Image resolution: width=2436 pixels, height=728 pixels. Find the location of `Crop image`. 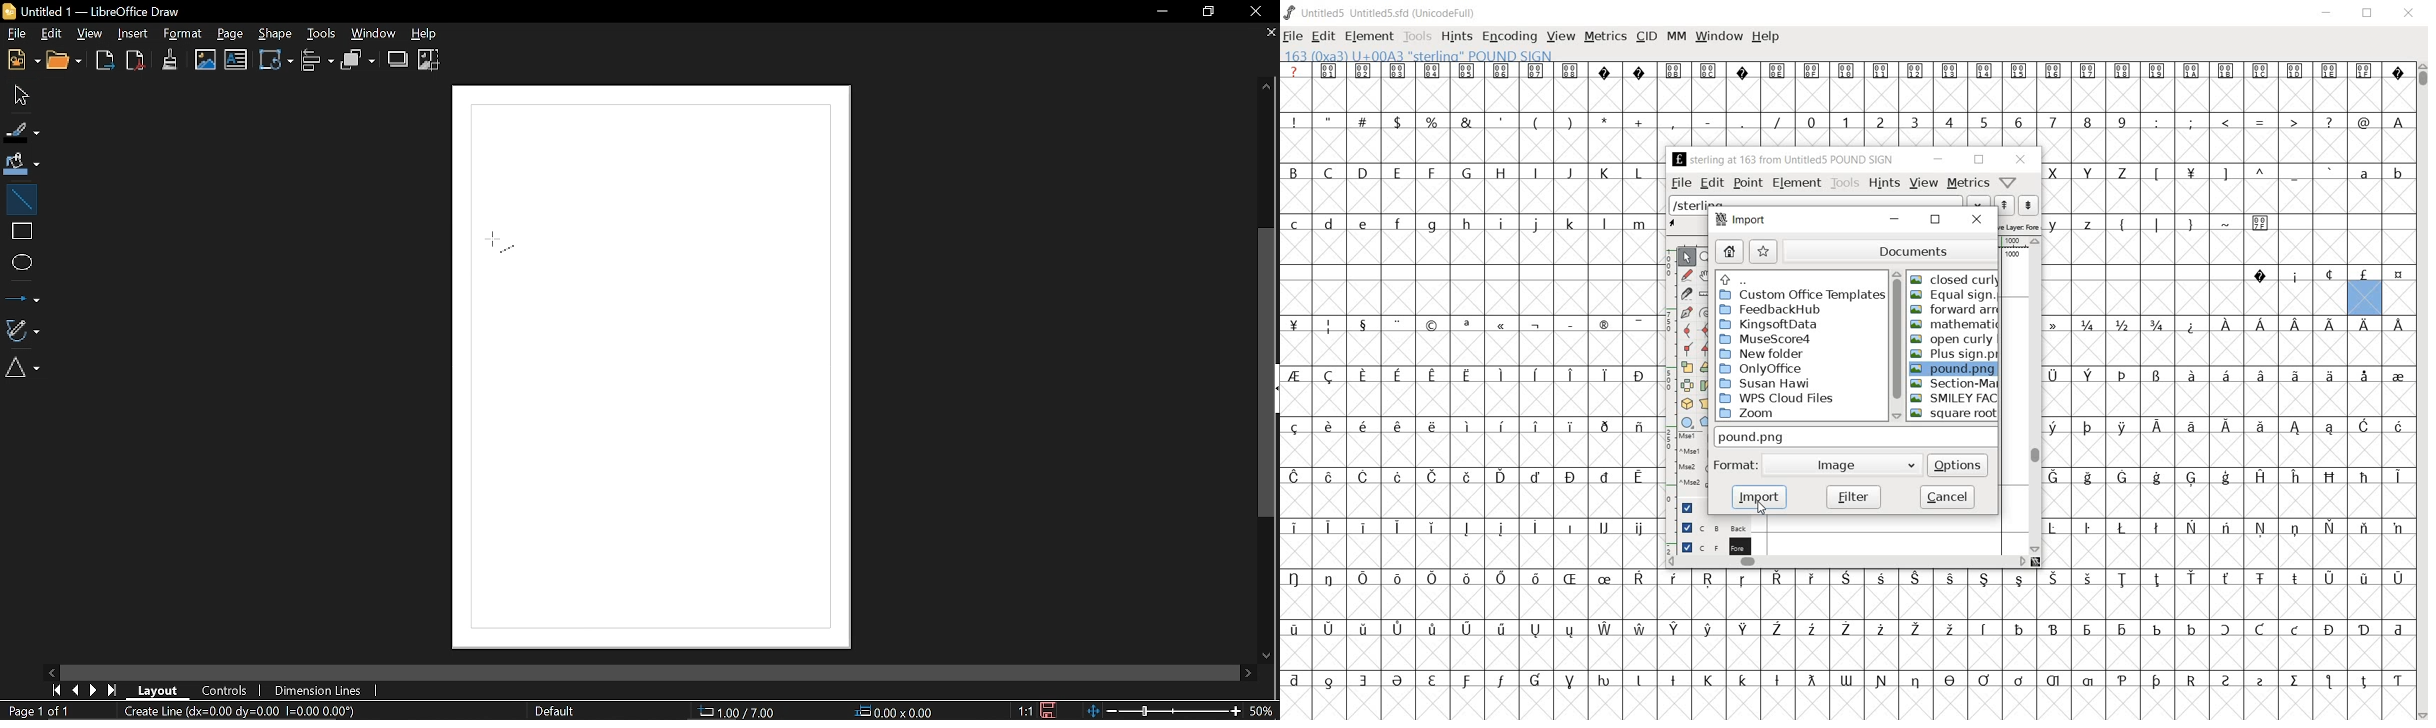

Crop image is located at coordinates (431, 59).